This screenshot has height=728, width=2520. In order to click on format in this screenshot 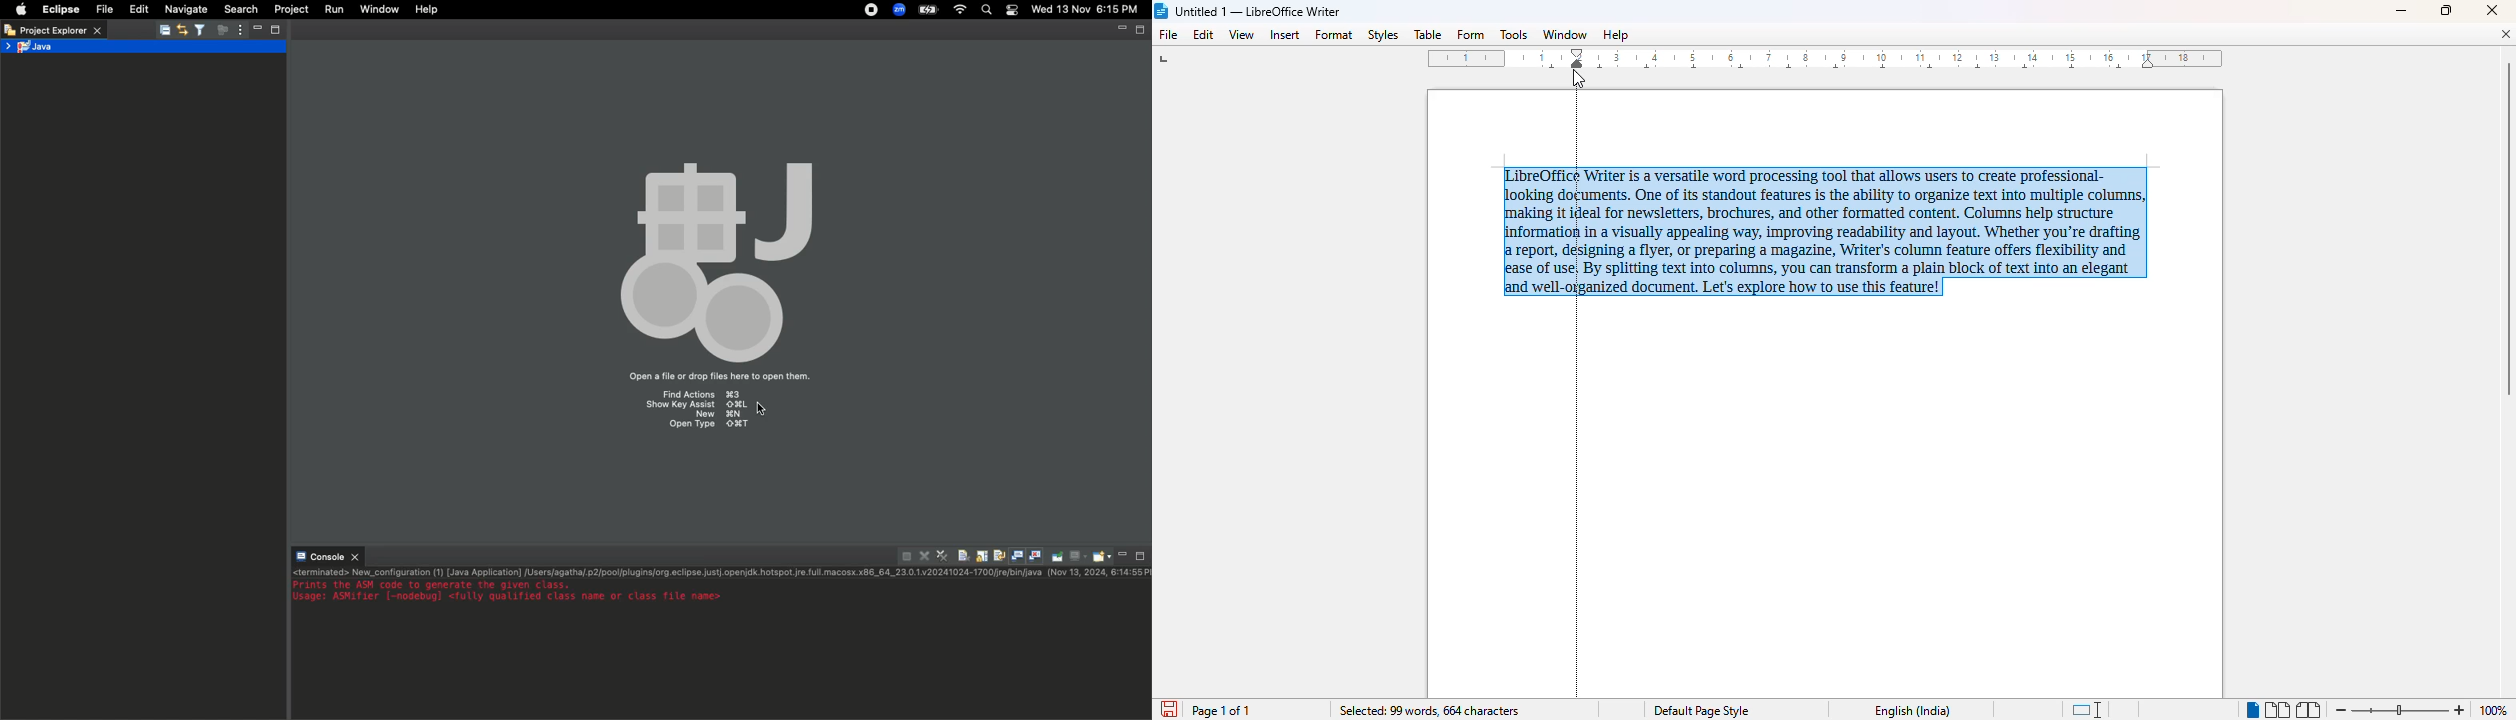, I will do `click(1335, 35)`.